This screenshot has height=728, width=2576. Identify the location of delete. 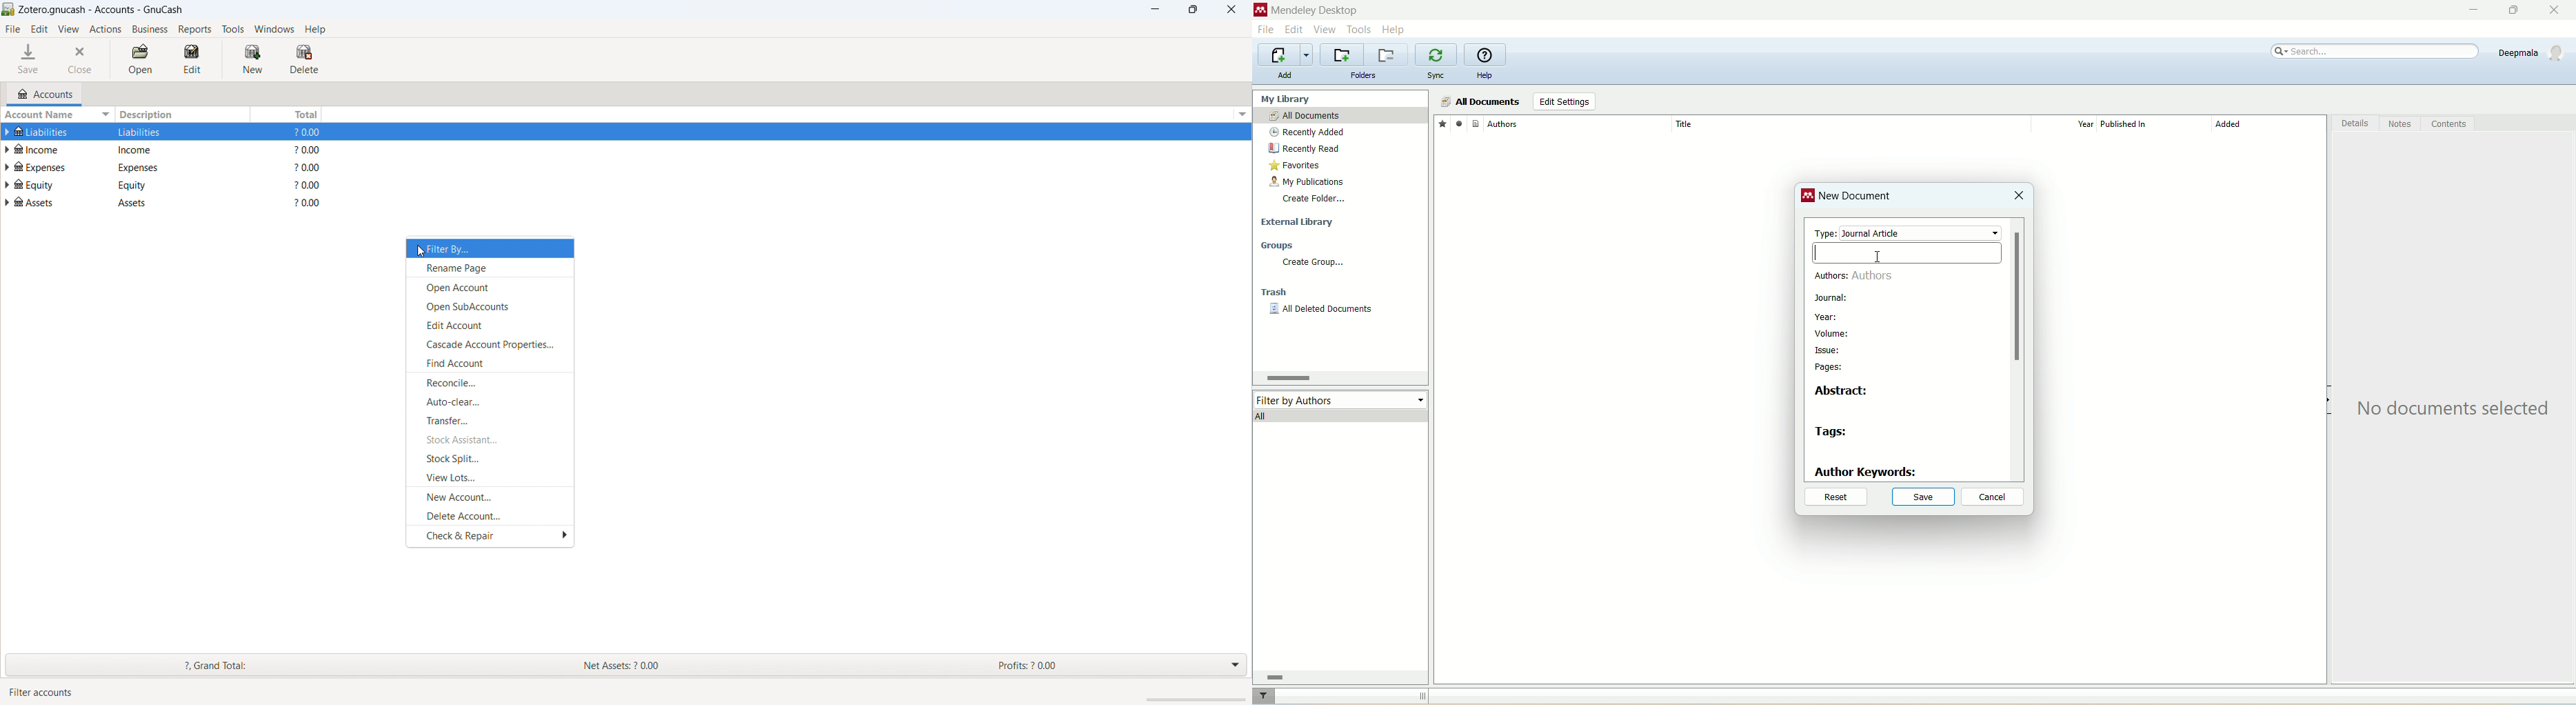
(303, 59).